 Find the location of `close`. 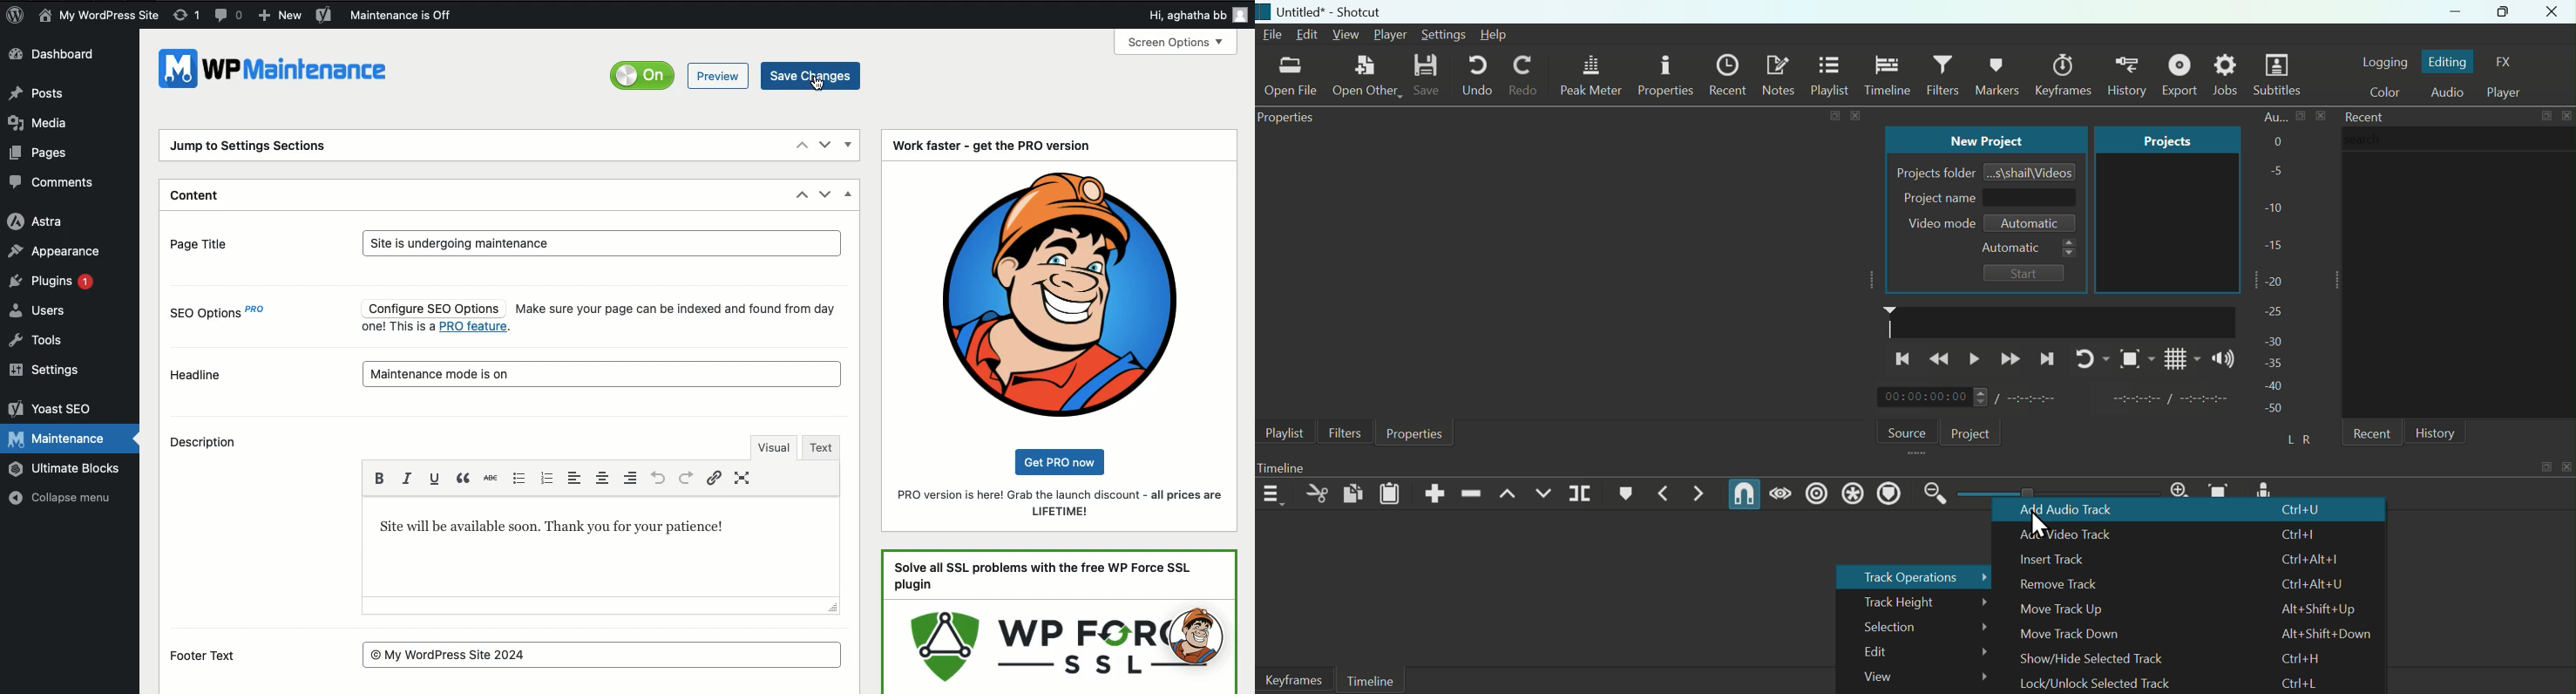

close is located at coordinates (1855, 115).